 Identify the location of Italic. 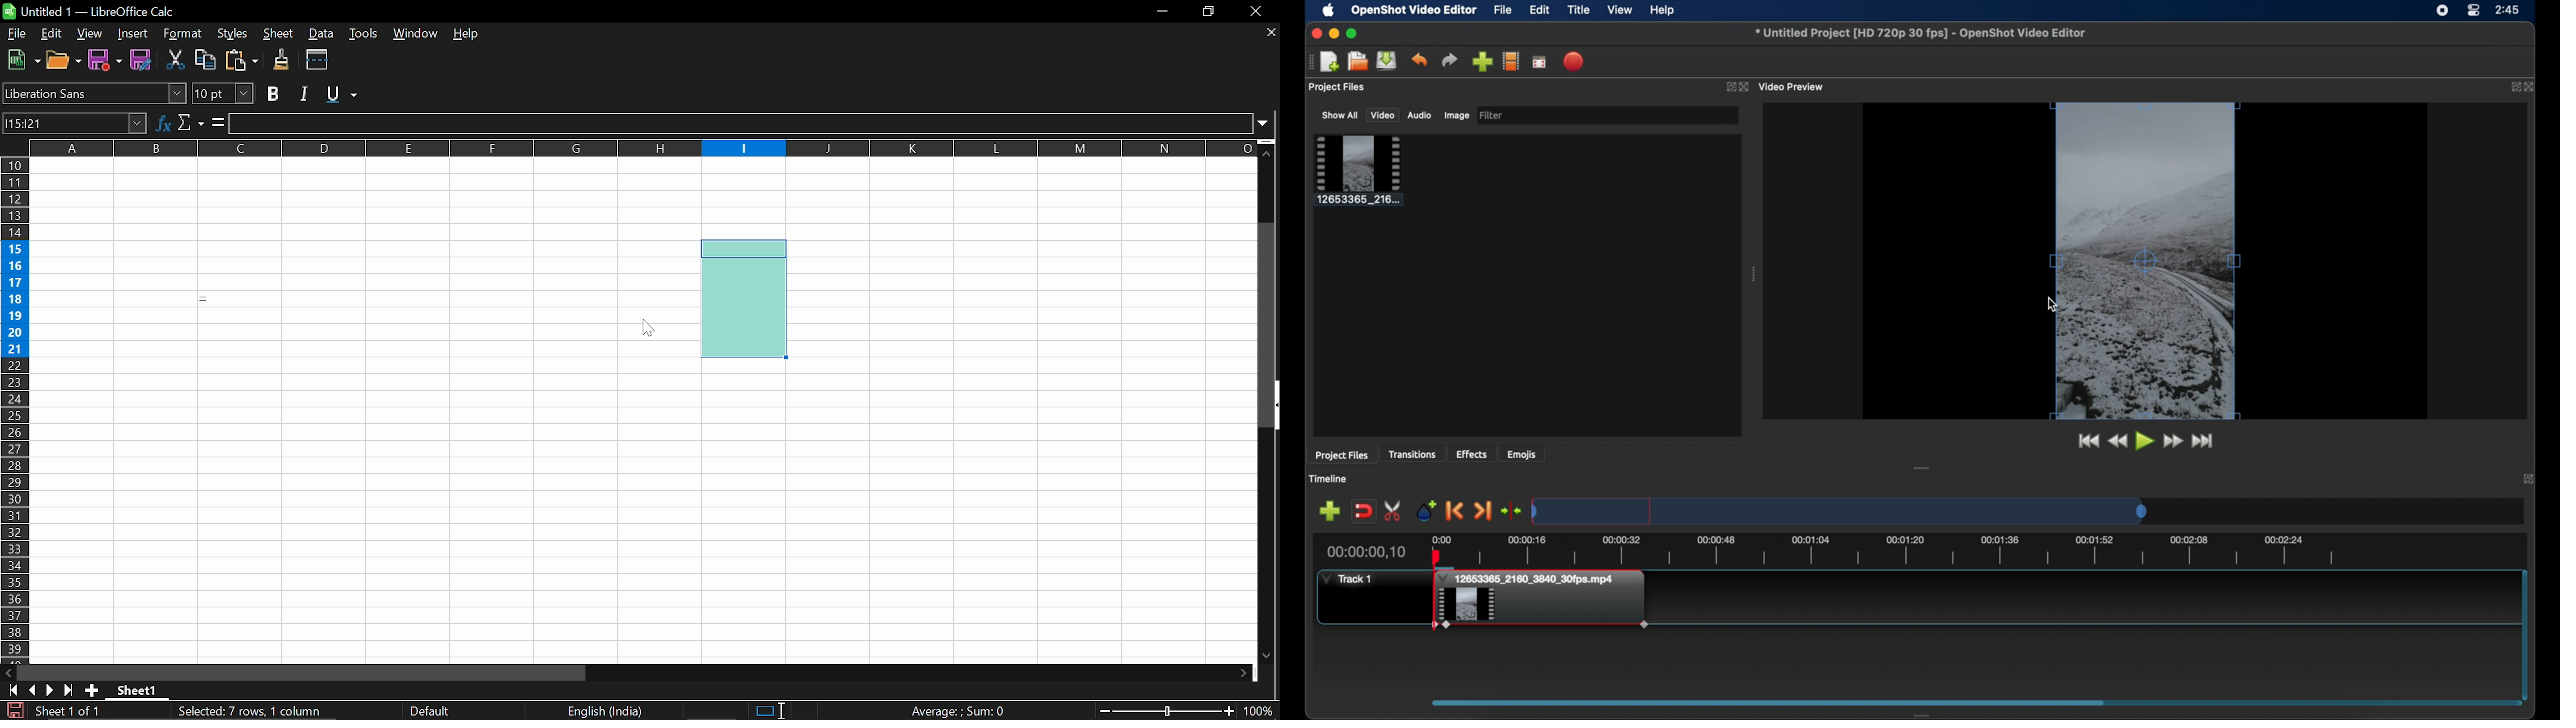
(304, 93).